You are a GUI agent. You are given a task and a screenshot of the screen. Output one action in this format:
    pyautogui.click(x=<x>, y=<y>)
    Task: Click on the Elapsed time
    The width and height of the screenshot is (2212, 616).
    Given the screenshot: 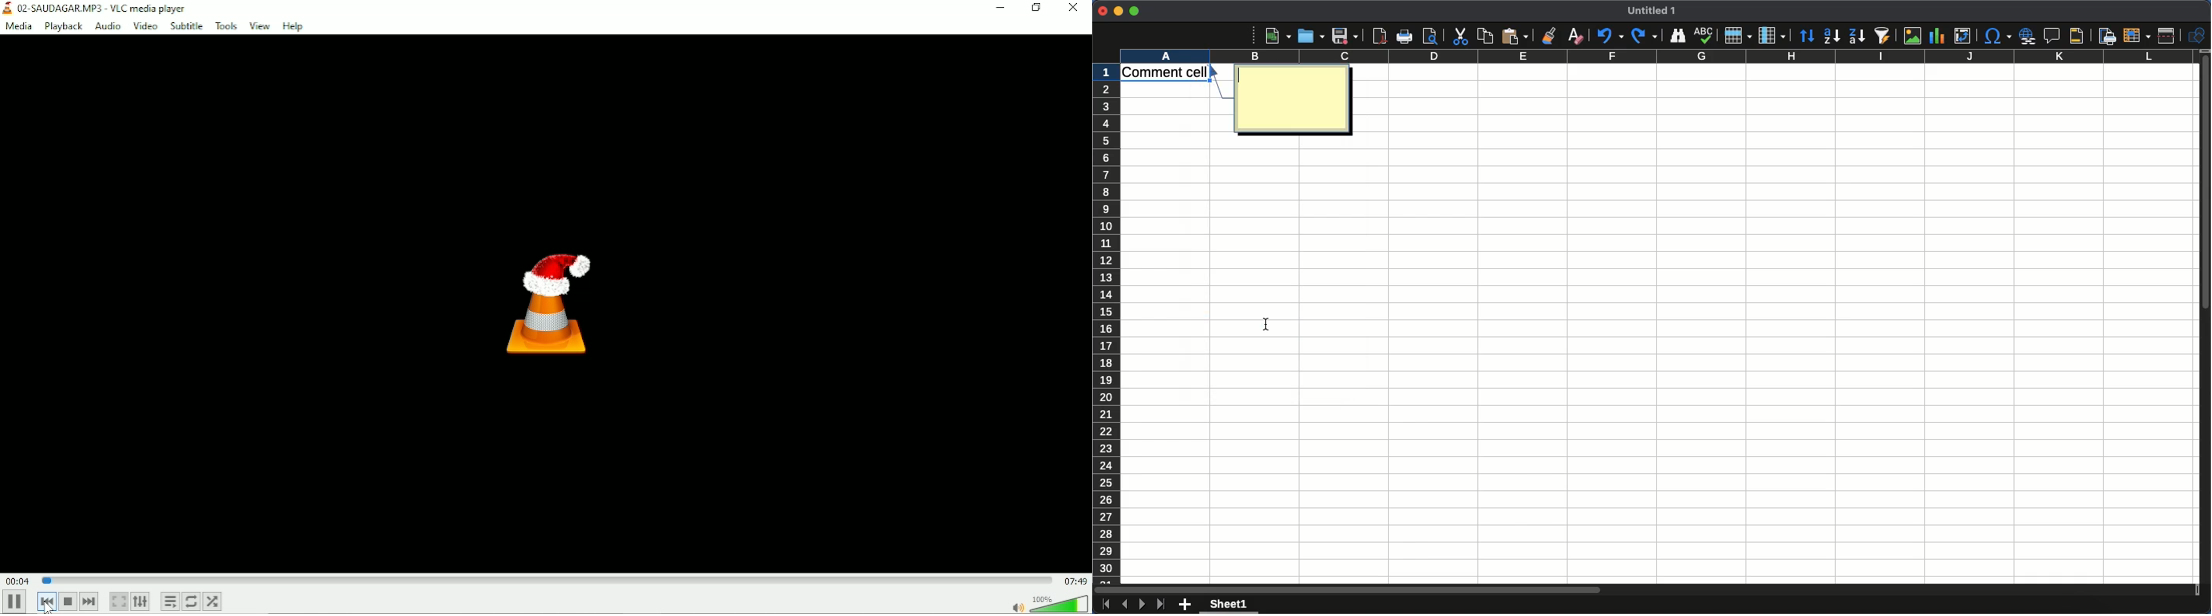 What is the action you would take?
    pyautogui.click(x=18, y=581)
    